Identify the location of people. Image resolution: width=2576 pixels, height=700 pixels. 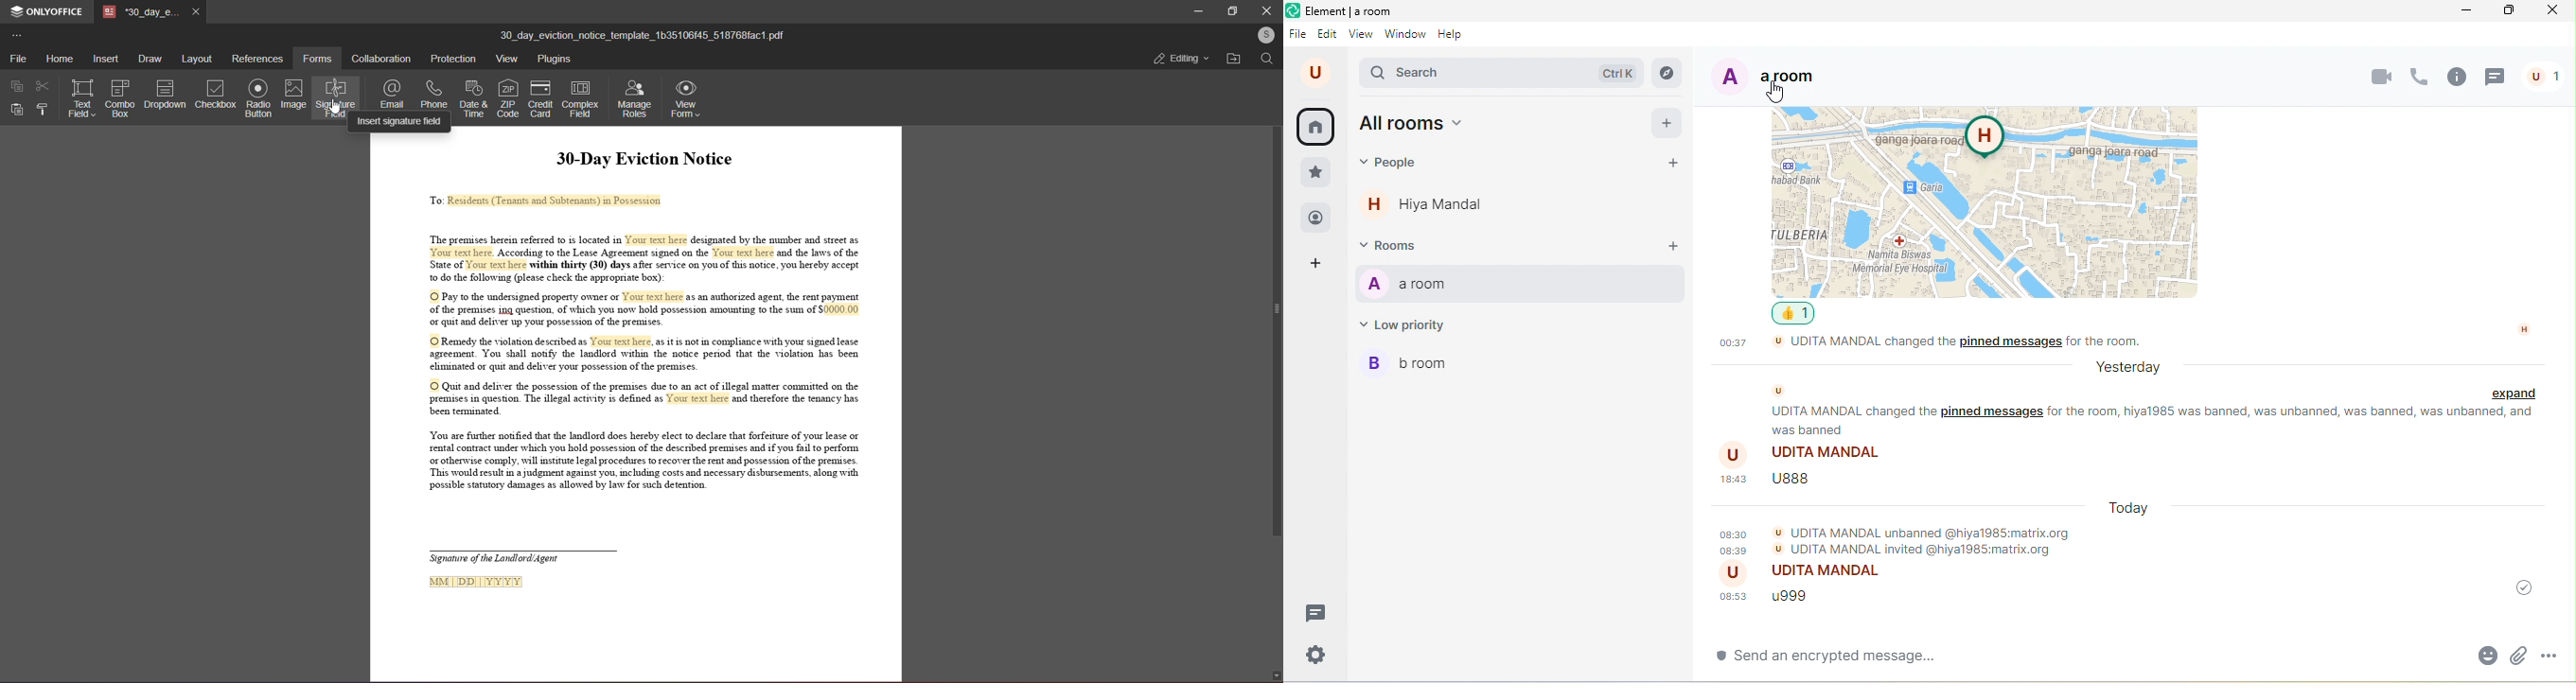
(1314, 217).